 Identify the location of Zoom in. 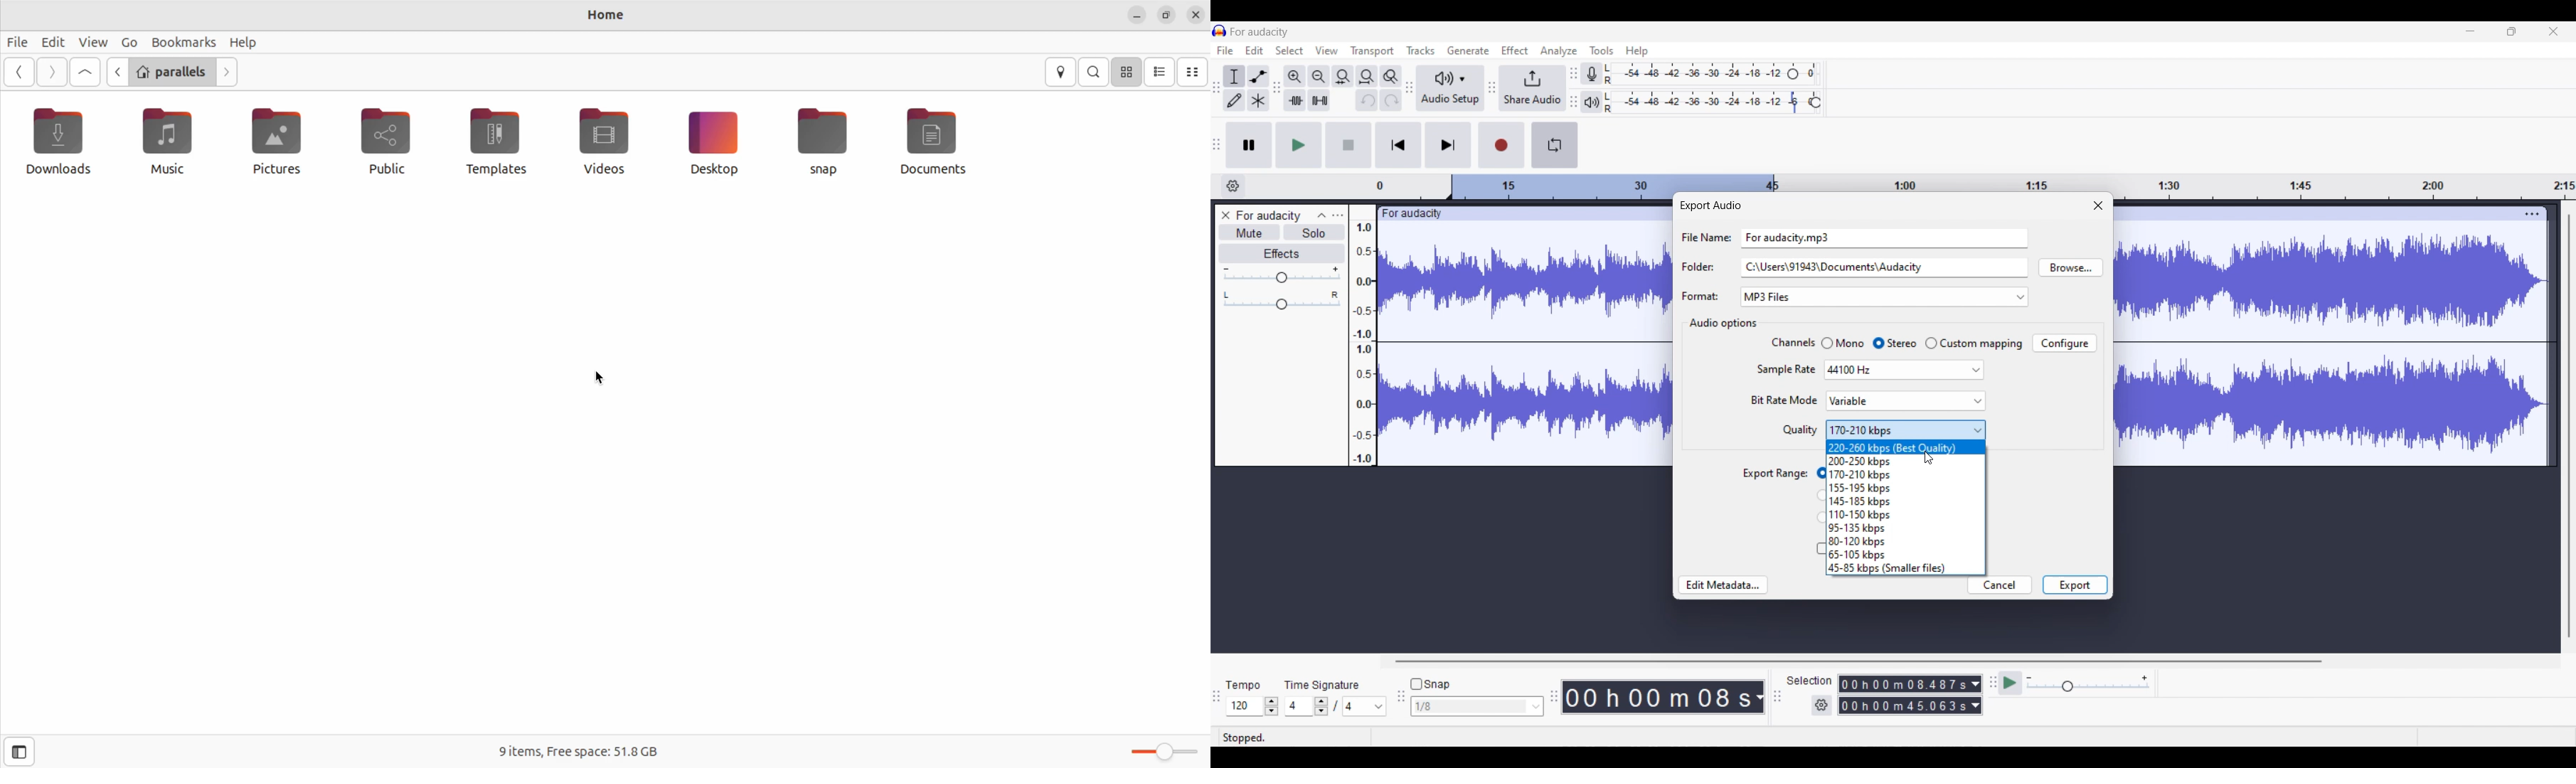
(1294, 77).